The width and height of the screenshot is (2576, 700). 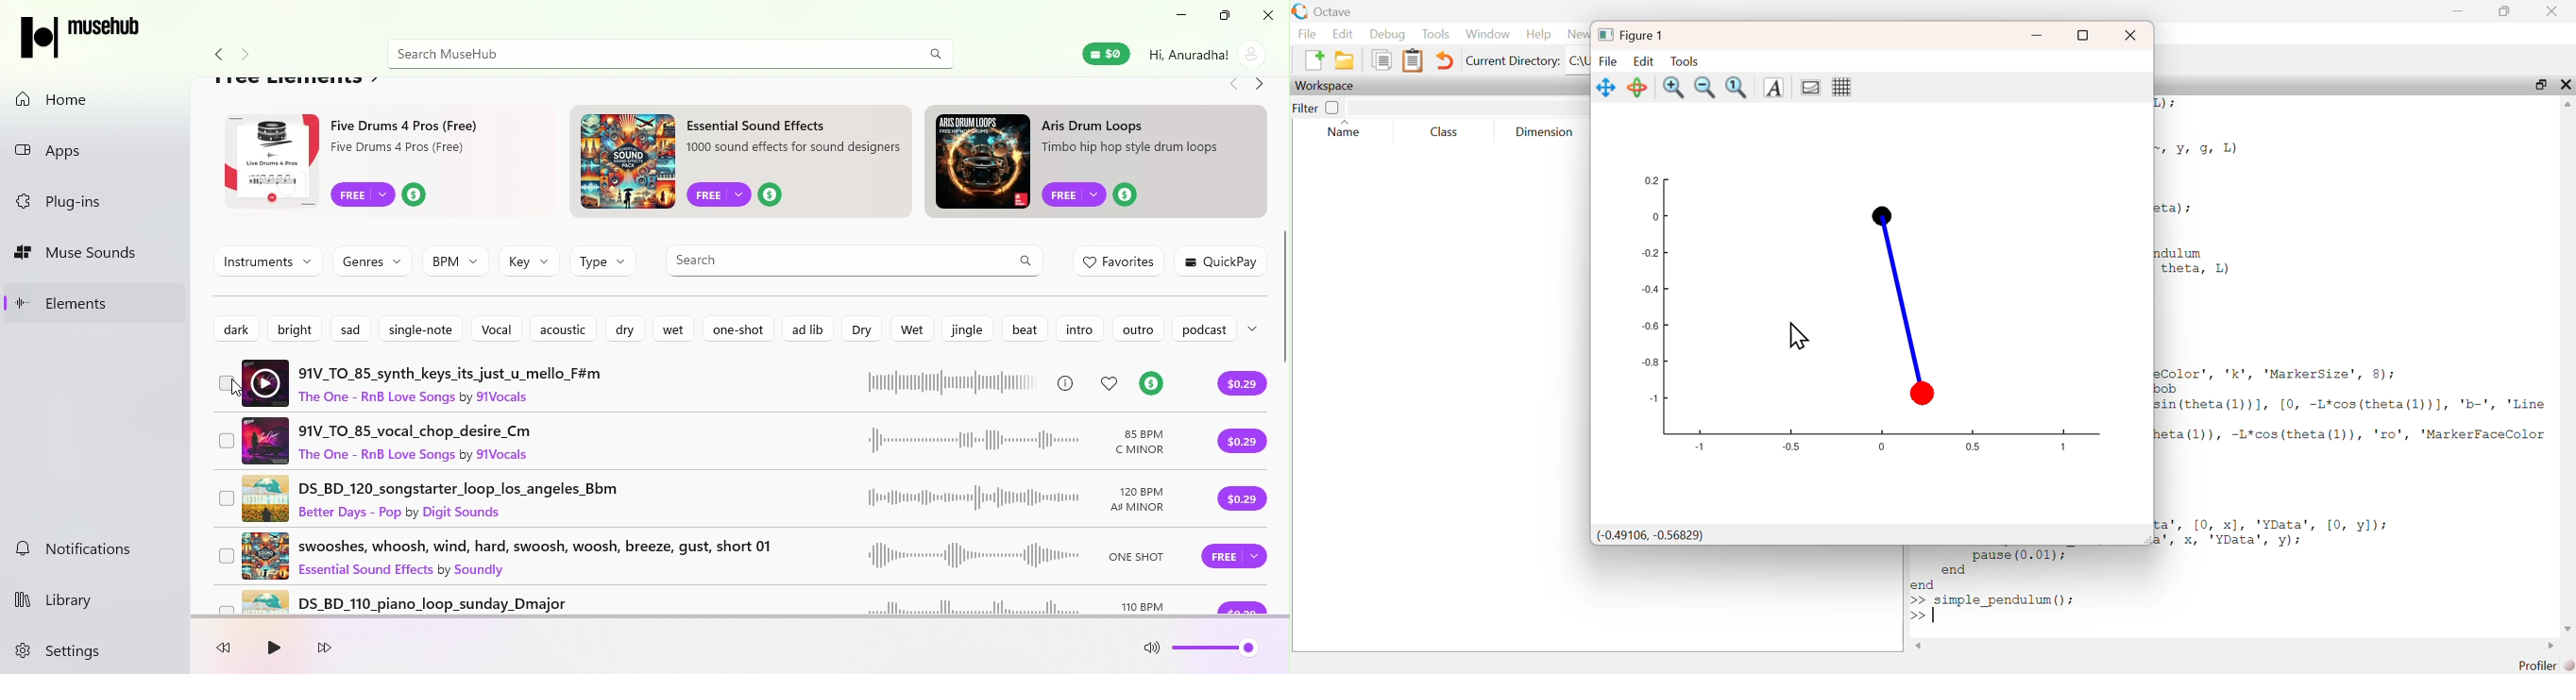 What do you see at coordinates (72, 652) in the screenshot?
I see `Settings` at bounding box center [72, 652].